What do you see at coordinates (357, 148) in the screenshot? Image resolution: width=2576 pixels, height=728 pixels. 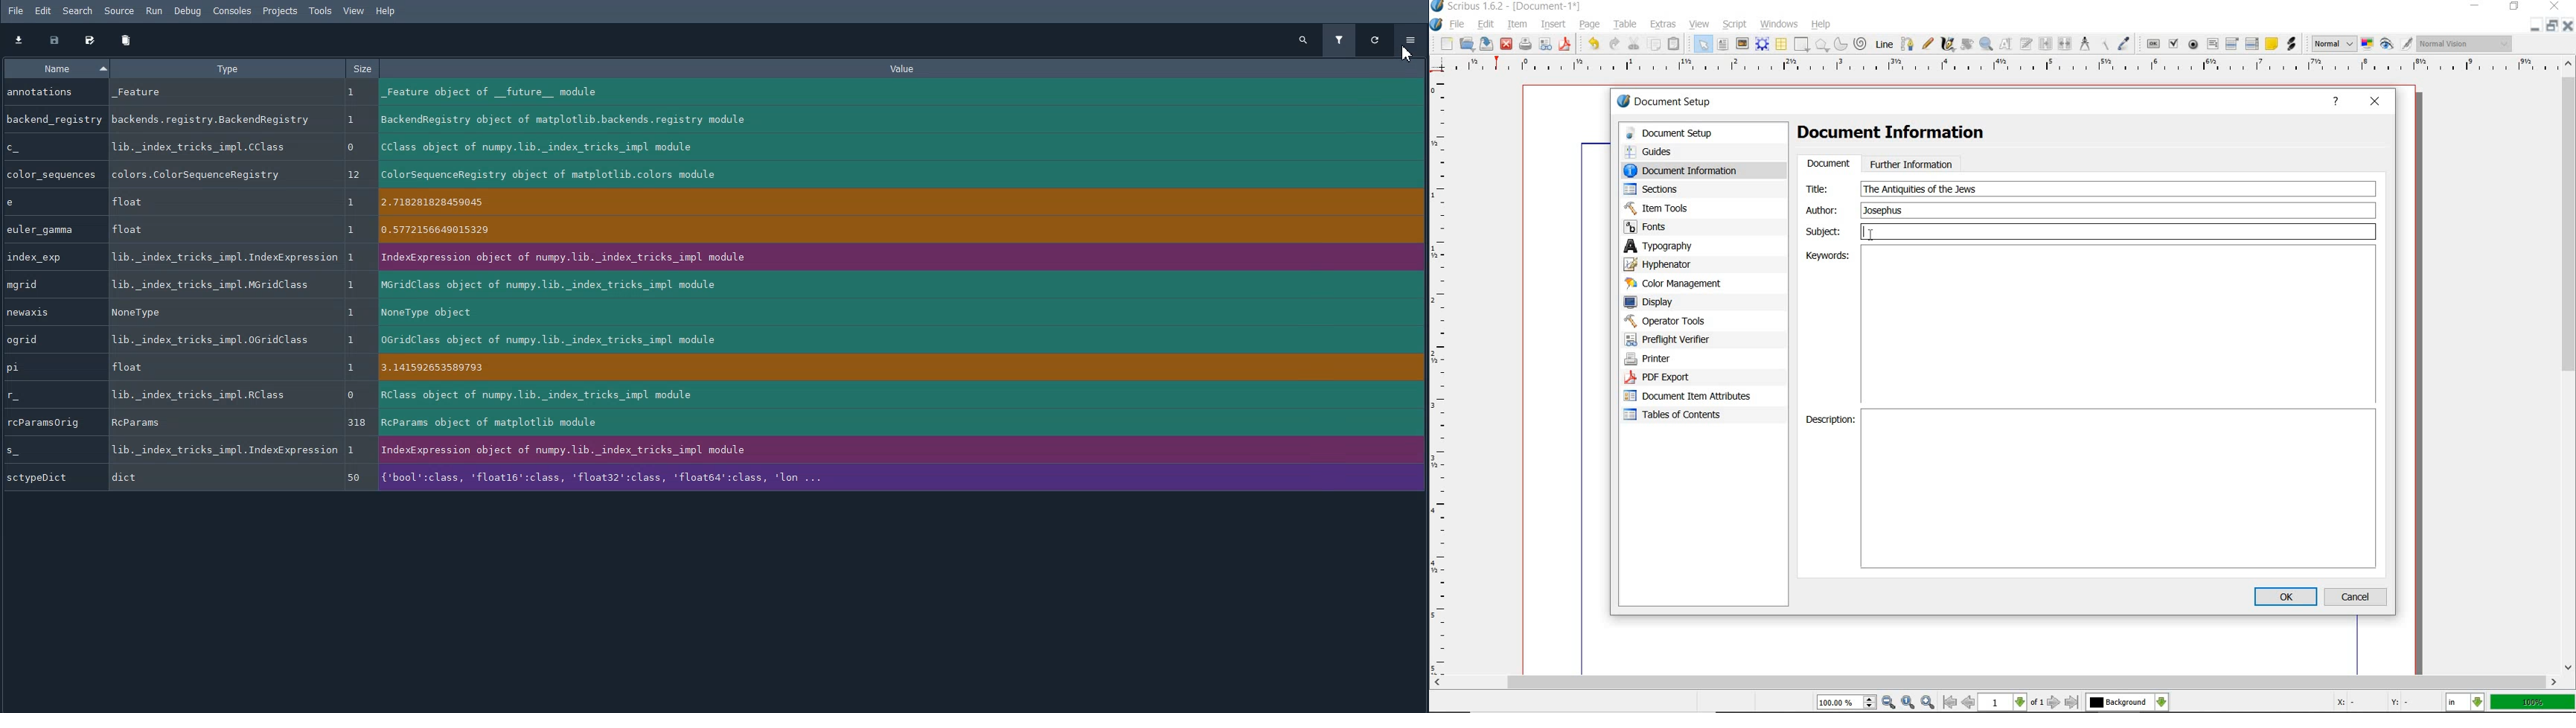 I see `0` at bounding box center [357, 148].